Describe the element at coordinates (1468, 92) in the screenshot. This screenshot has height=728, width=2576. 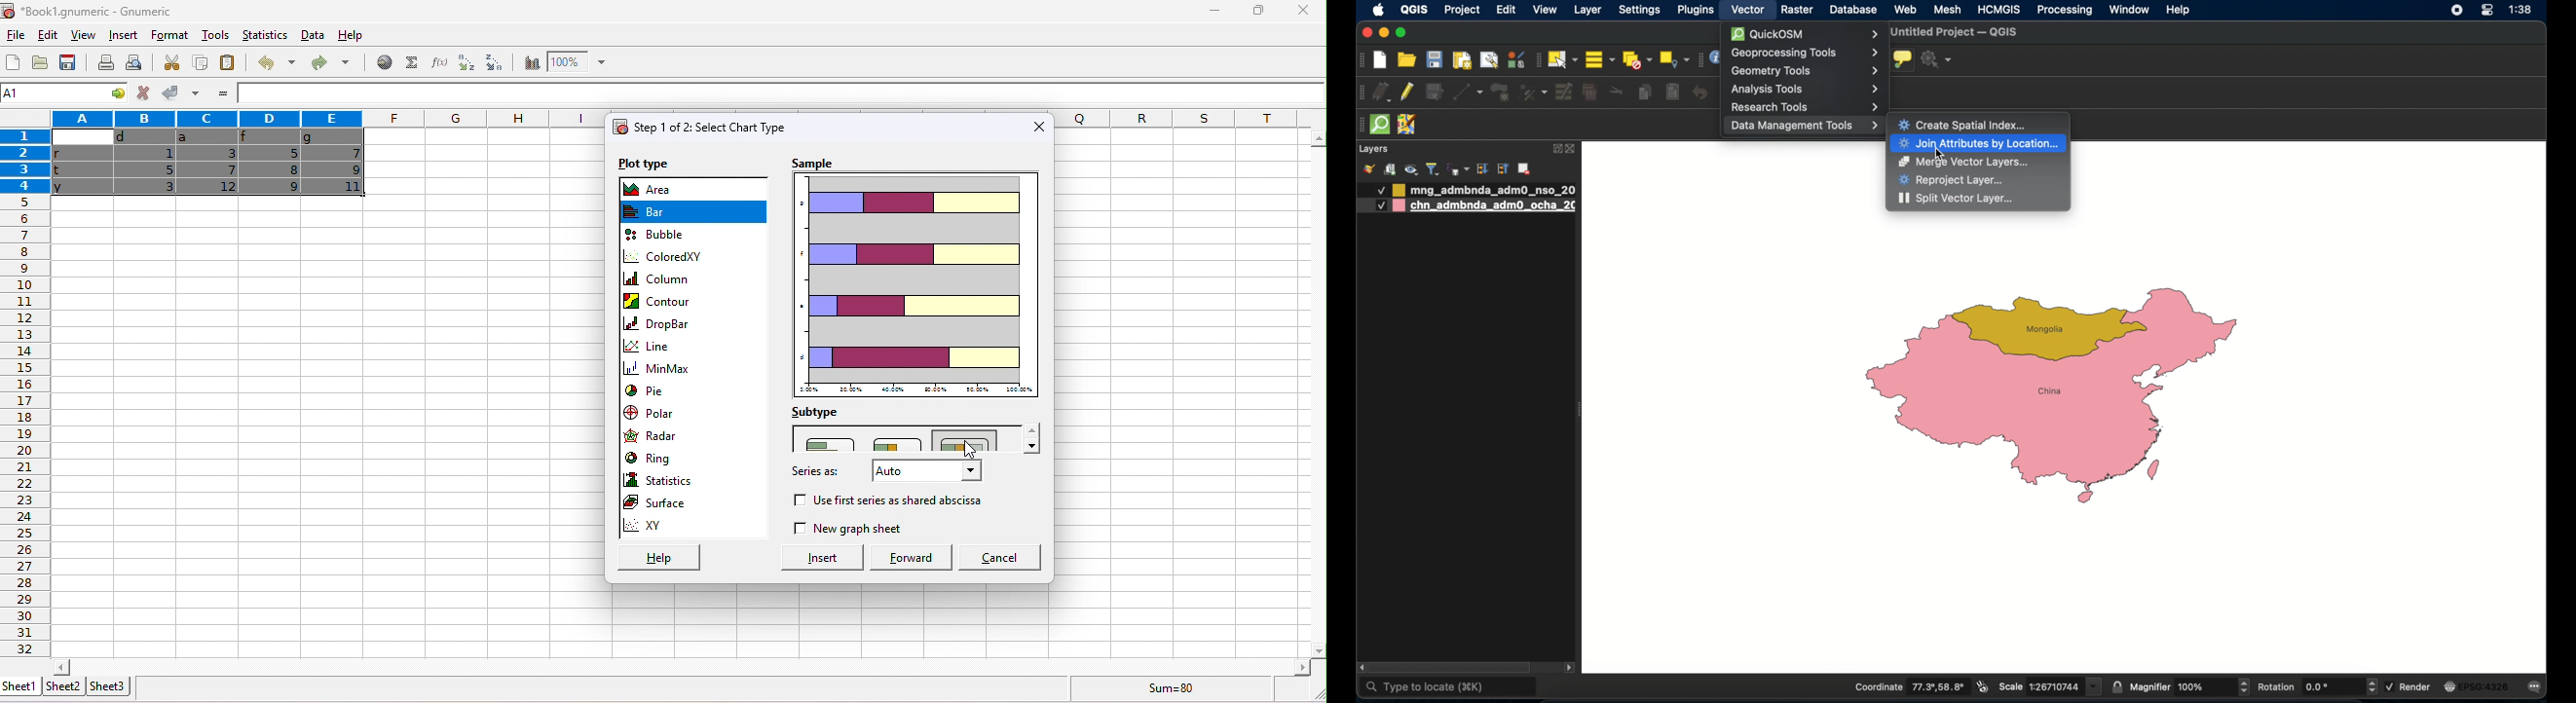
I see `digitize with segment` at that location.